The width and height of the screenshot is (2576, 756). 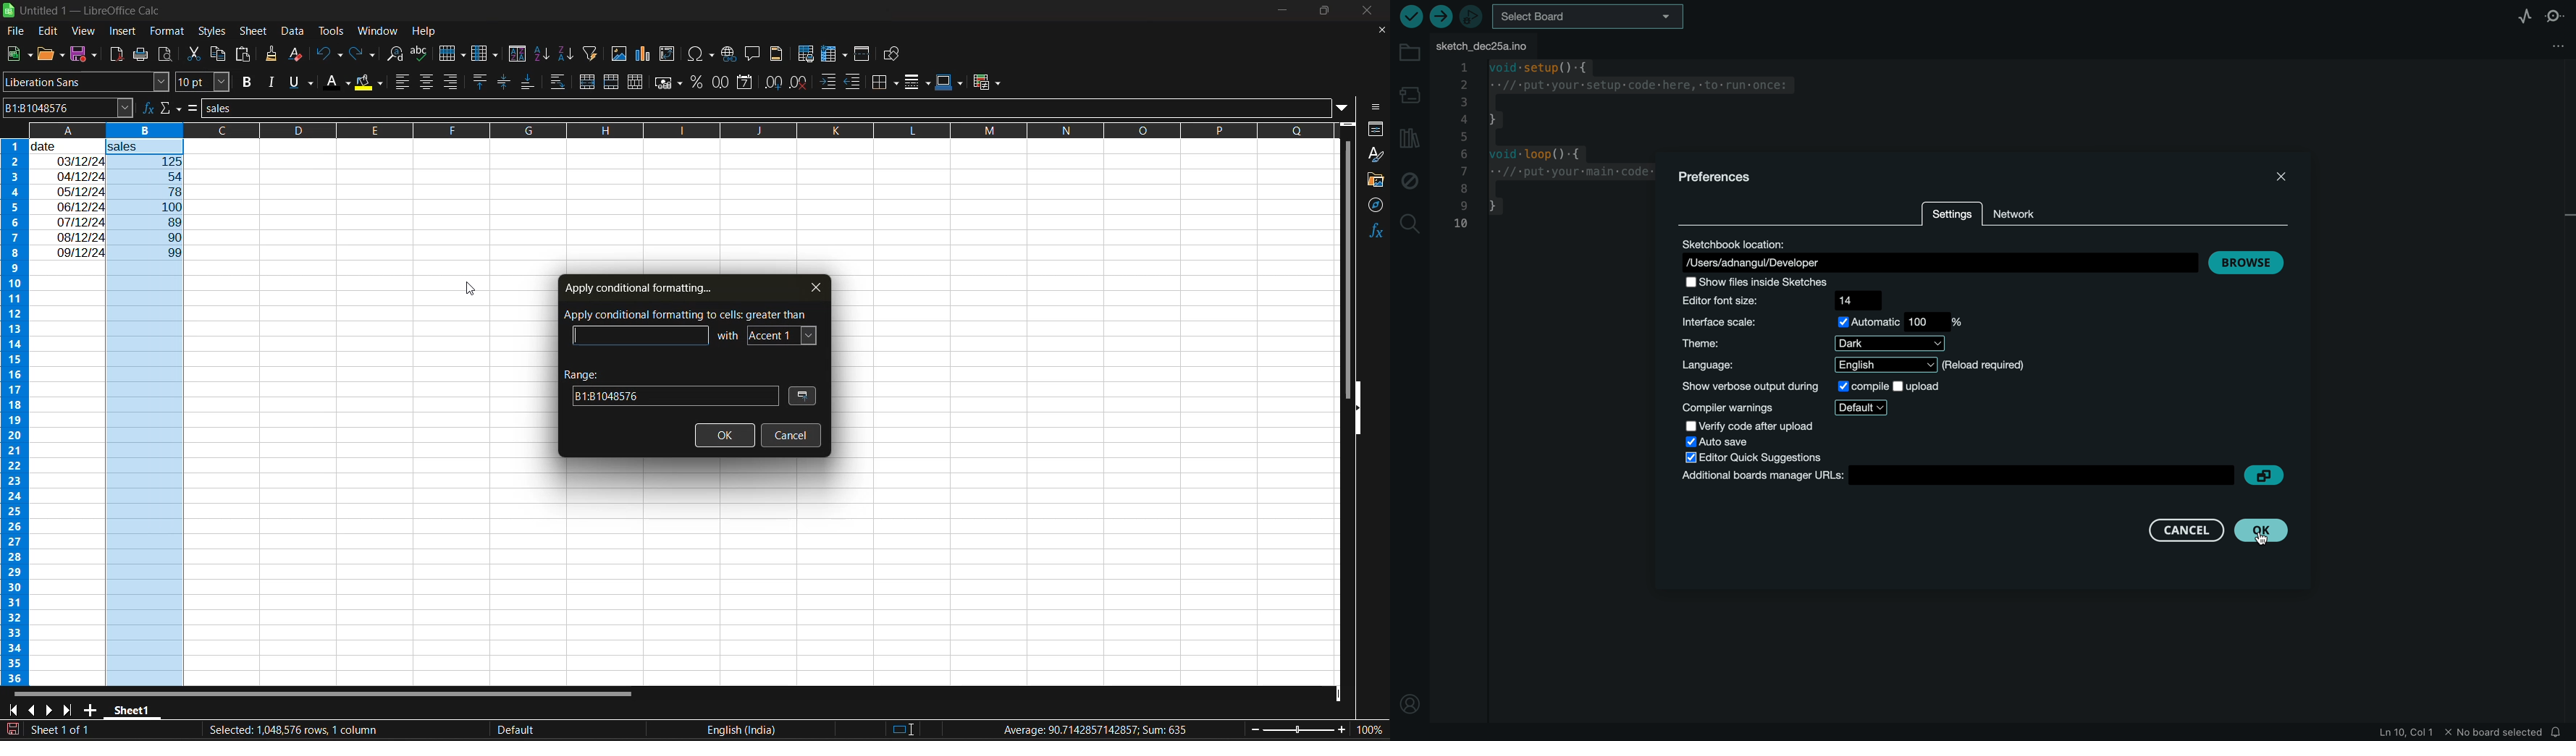 I want to click on font color, so click(x=339, y=83).